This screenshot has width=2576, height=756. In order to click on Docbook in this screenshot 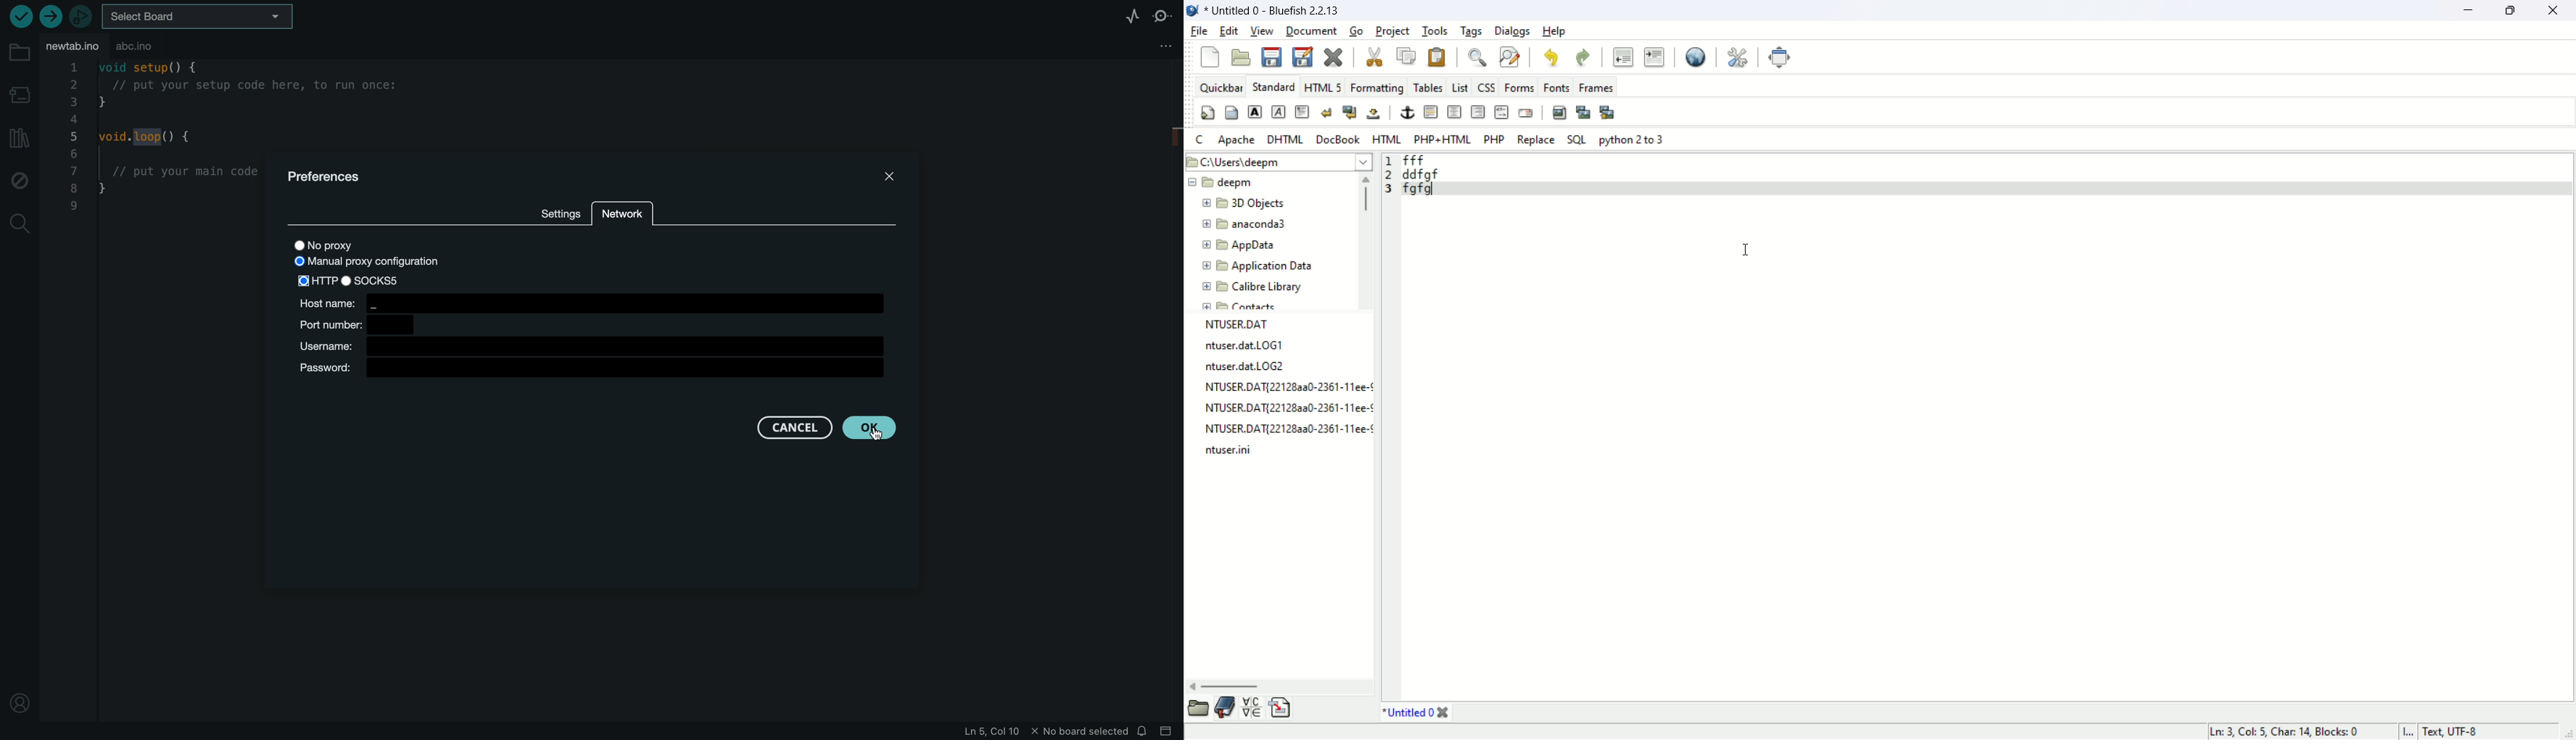, I will do `click(1337, 140)`.